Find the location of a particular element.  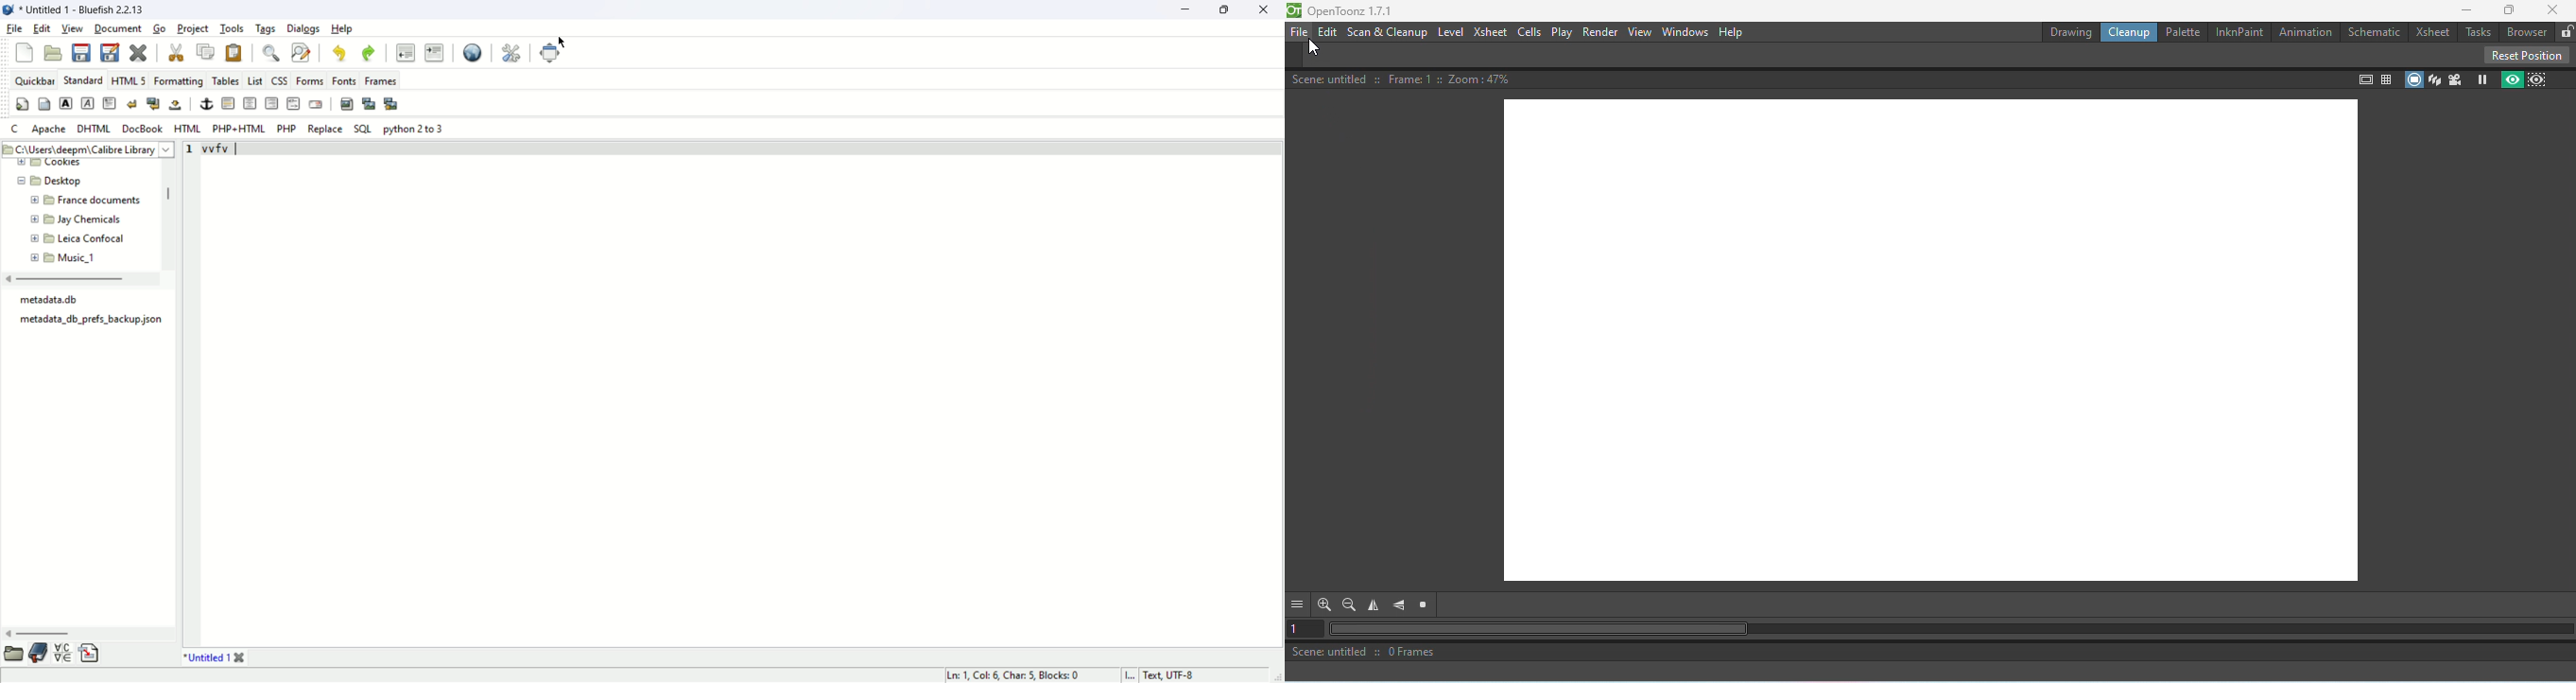

fullscreen is located at coordinates (553, 54).